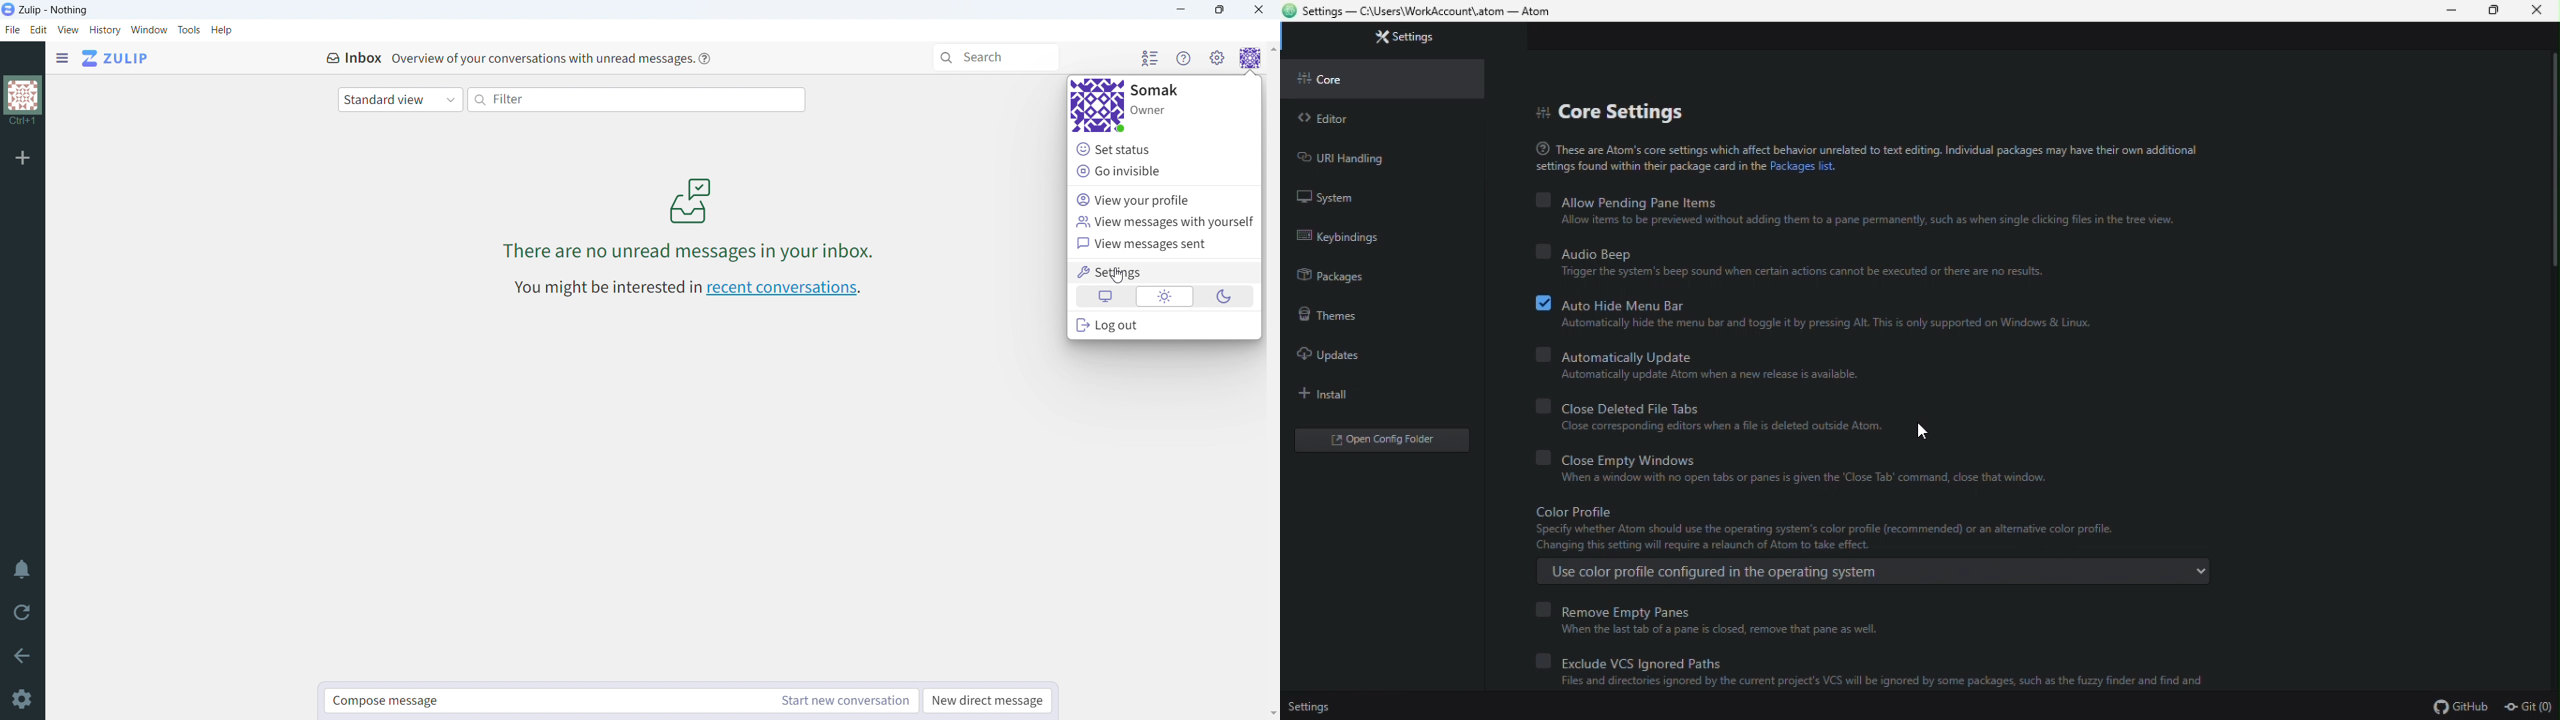 This screenshot has width=2576, height=728. I want to click on view your profile, so click(1163, 200).